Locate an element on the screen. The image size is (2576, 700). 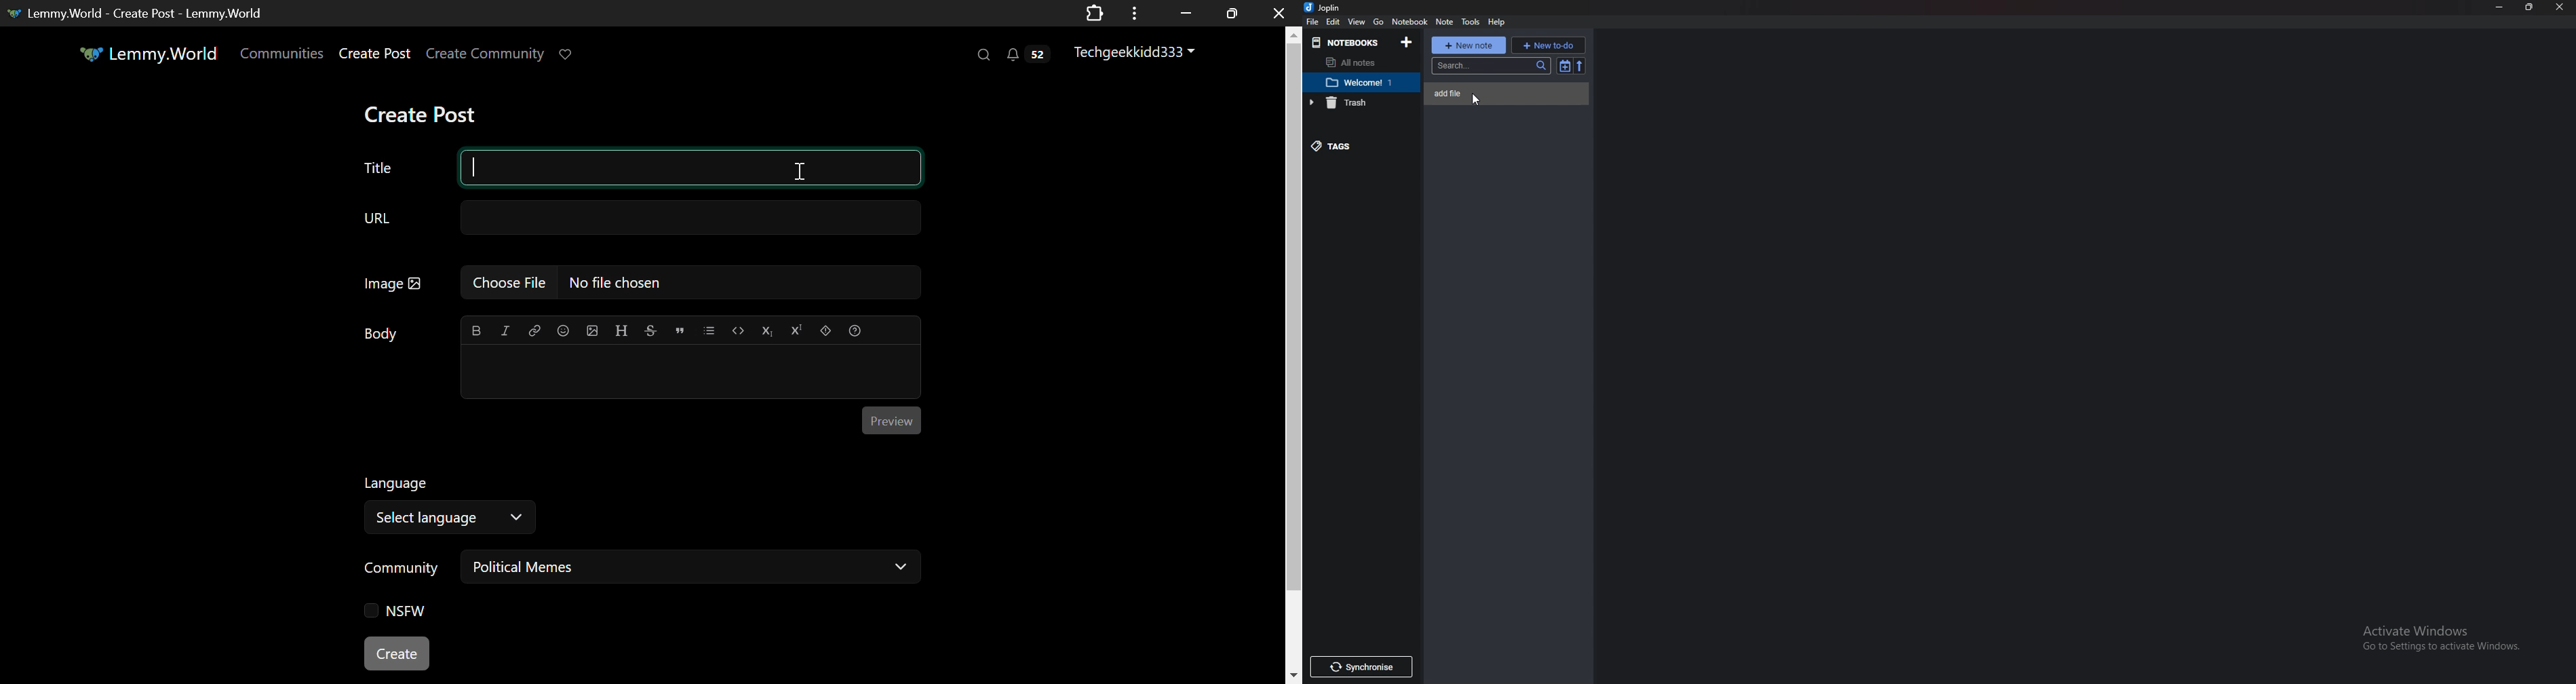
Tags is located at coordinates (1351, 145).